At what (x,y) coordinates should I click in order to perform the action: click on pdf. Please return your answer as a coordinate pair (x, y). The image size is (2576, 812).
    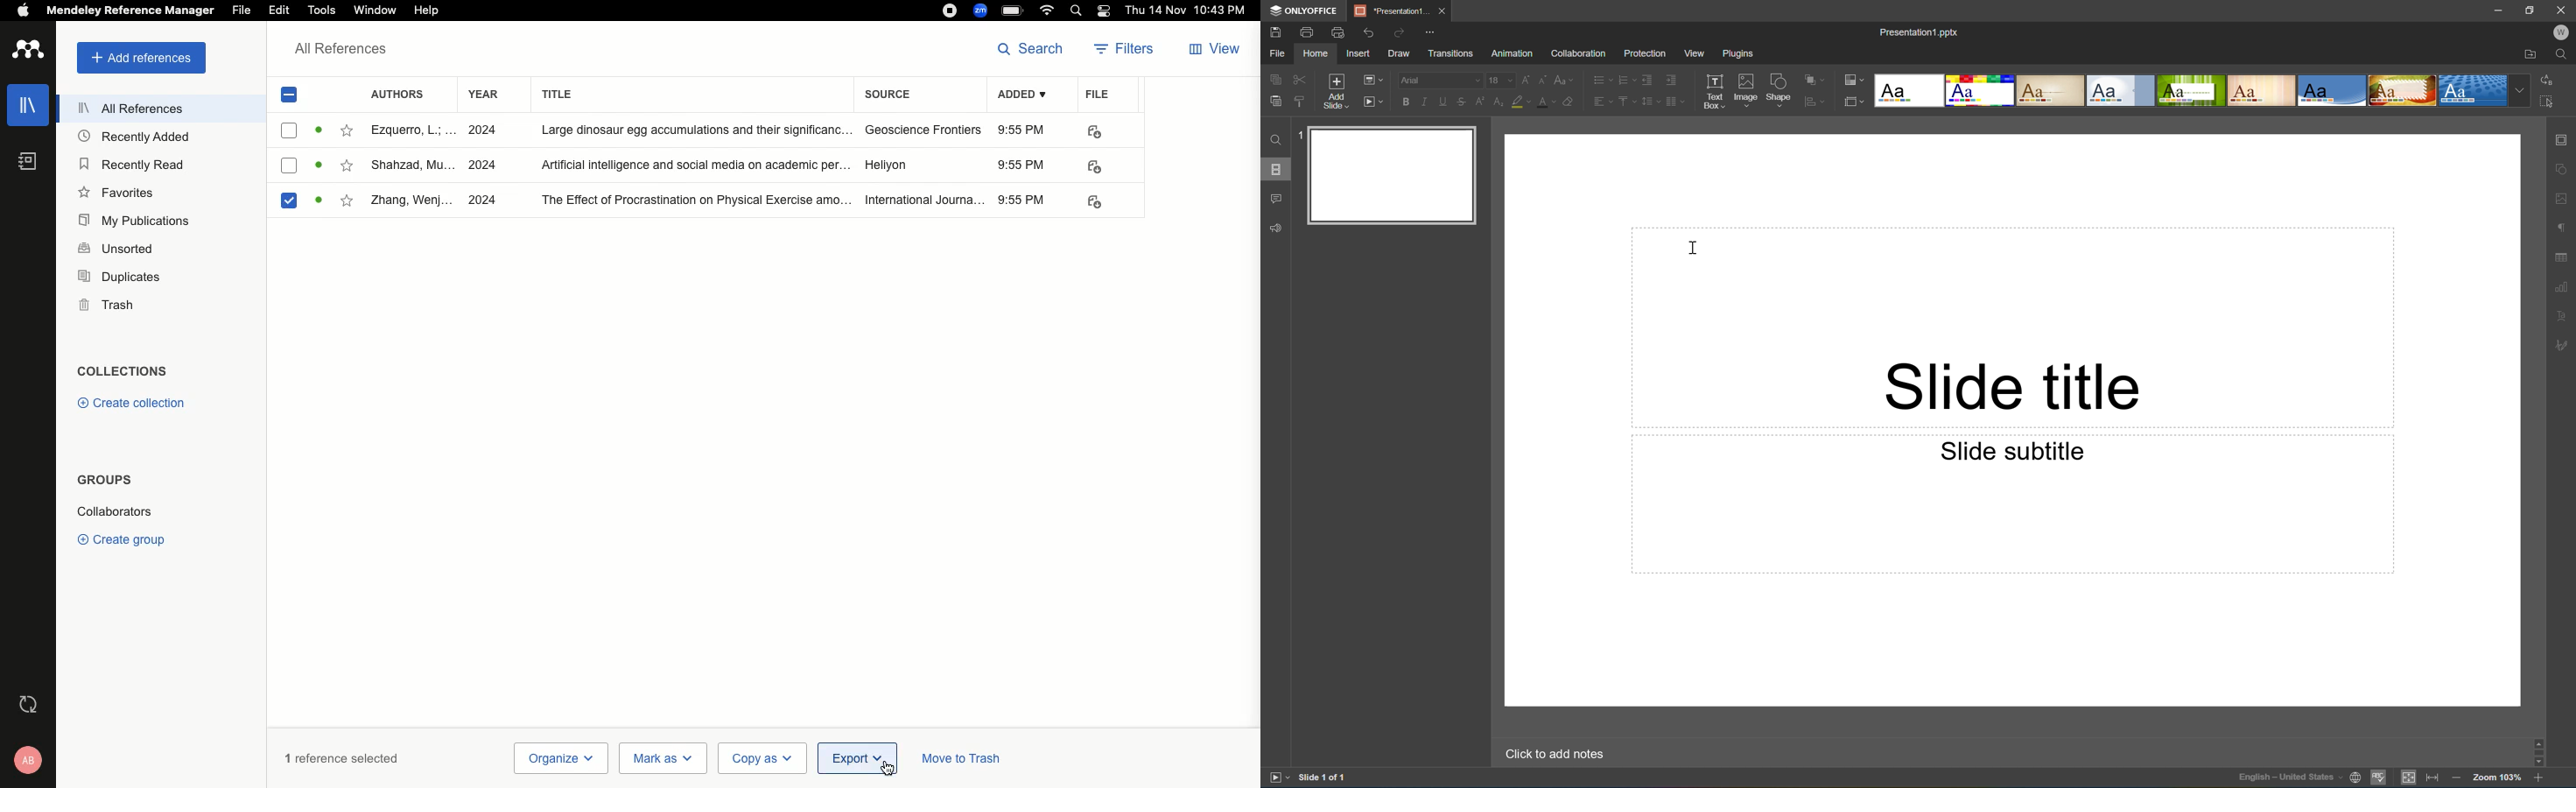
    Looking at the image, I should click on (1096, 132).